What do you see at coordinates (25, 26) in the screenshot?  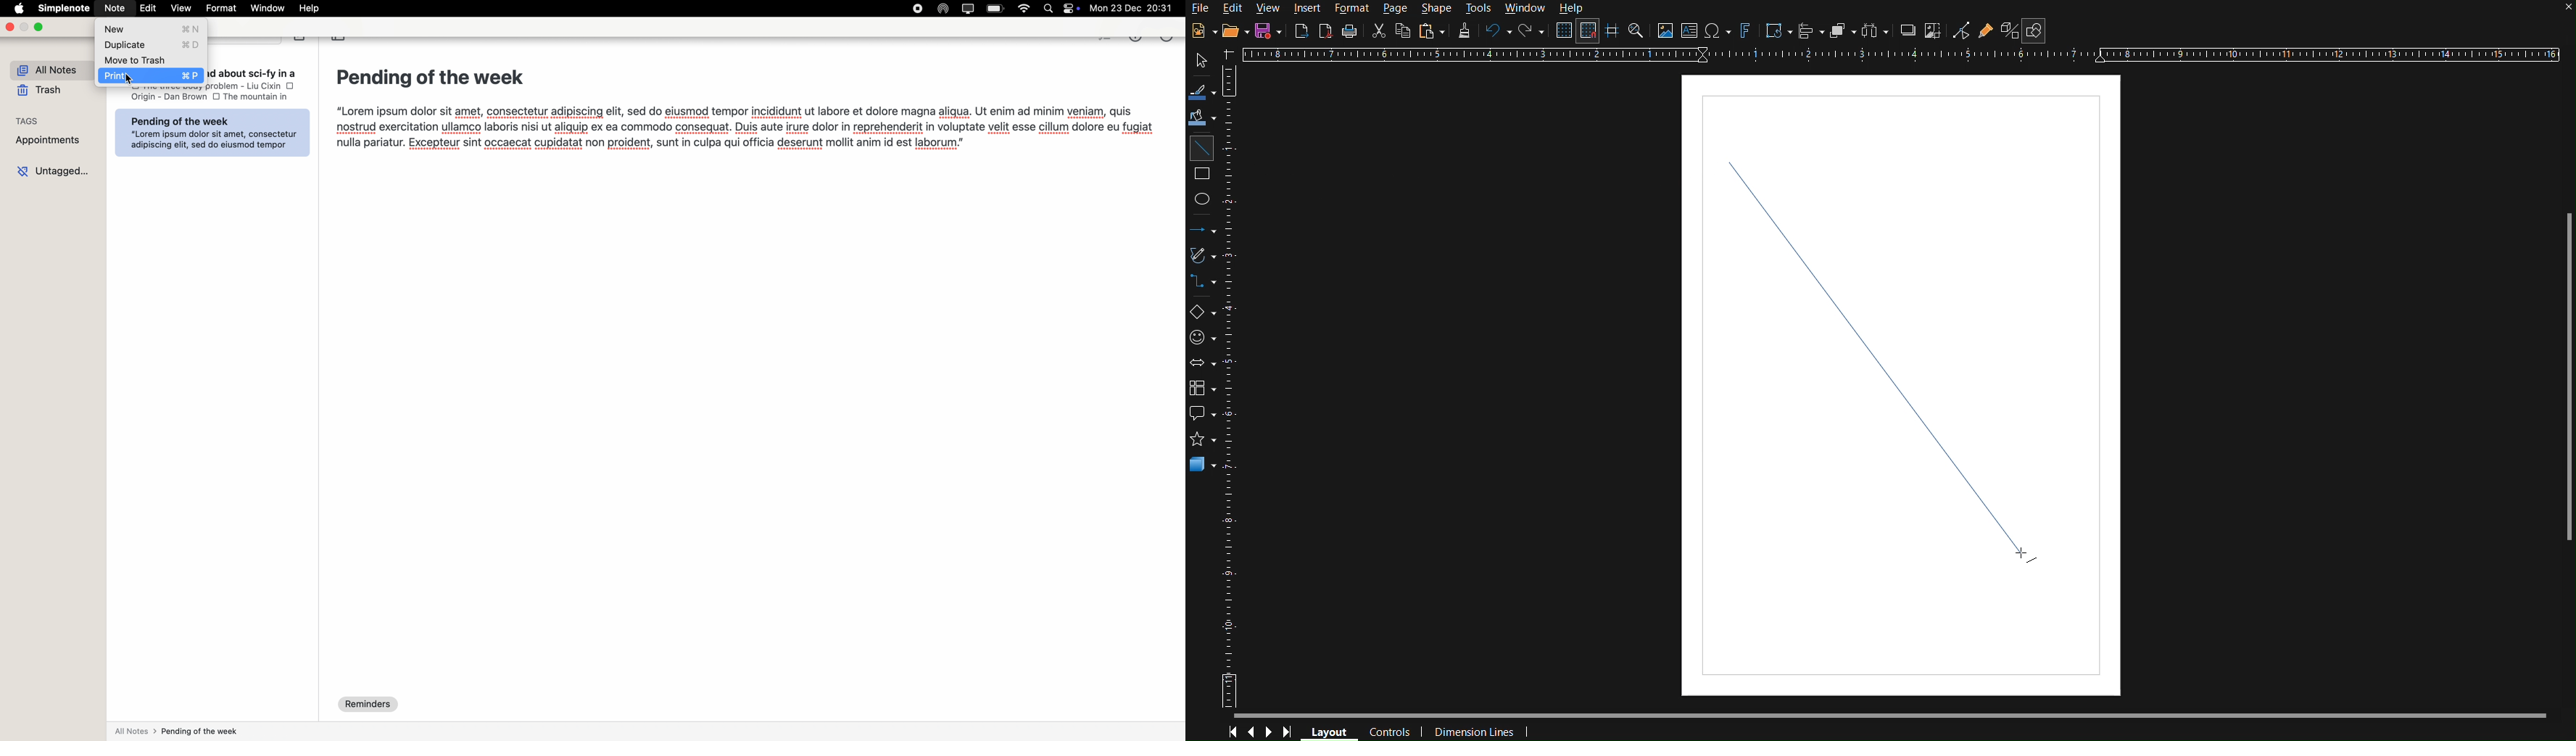 I see `minimize Simplenote` at bounding box center [25, 26].